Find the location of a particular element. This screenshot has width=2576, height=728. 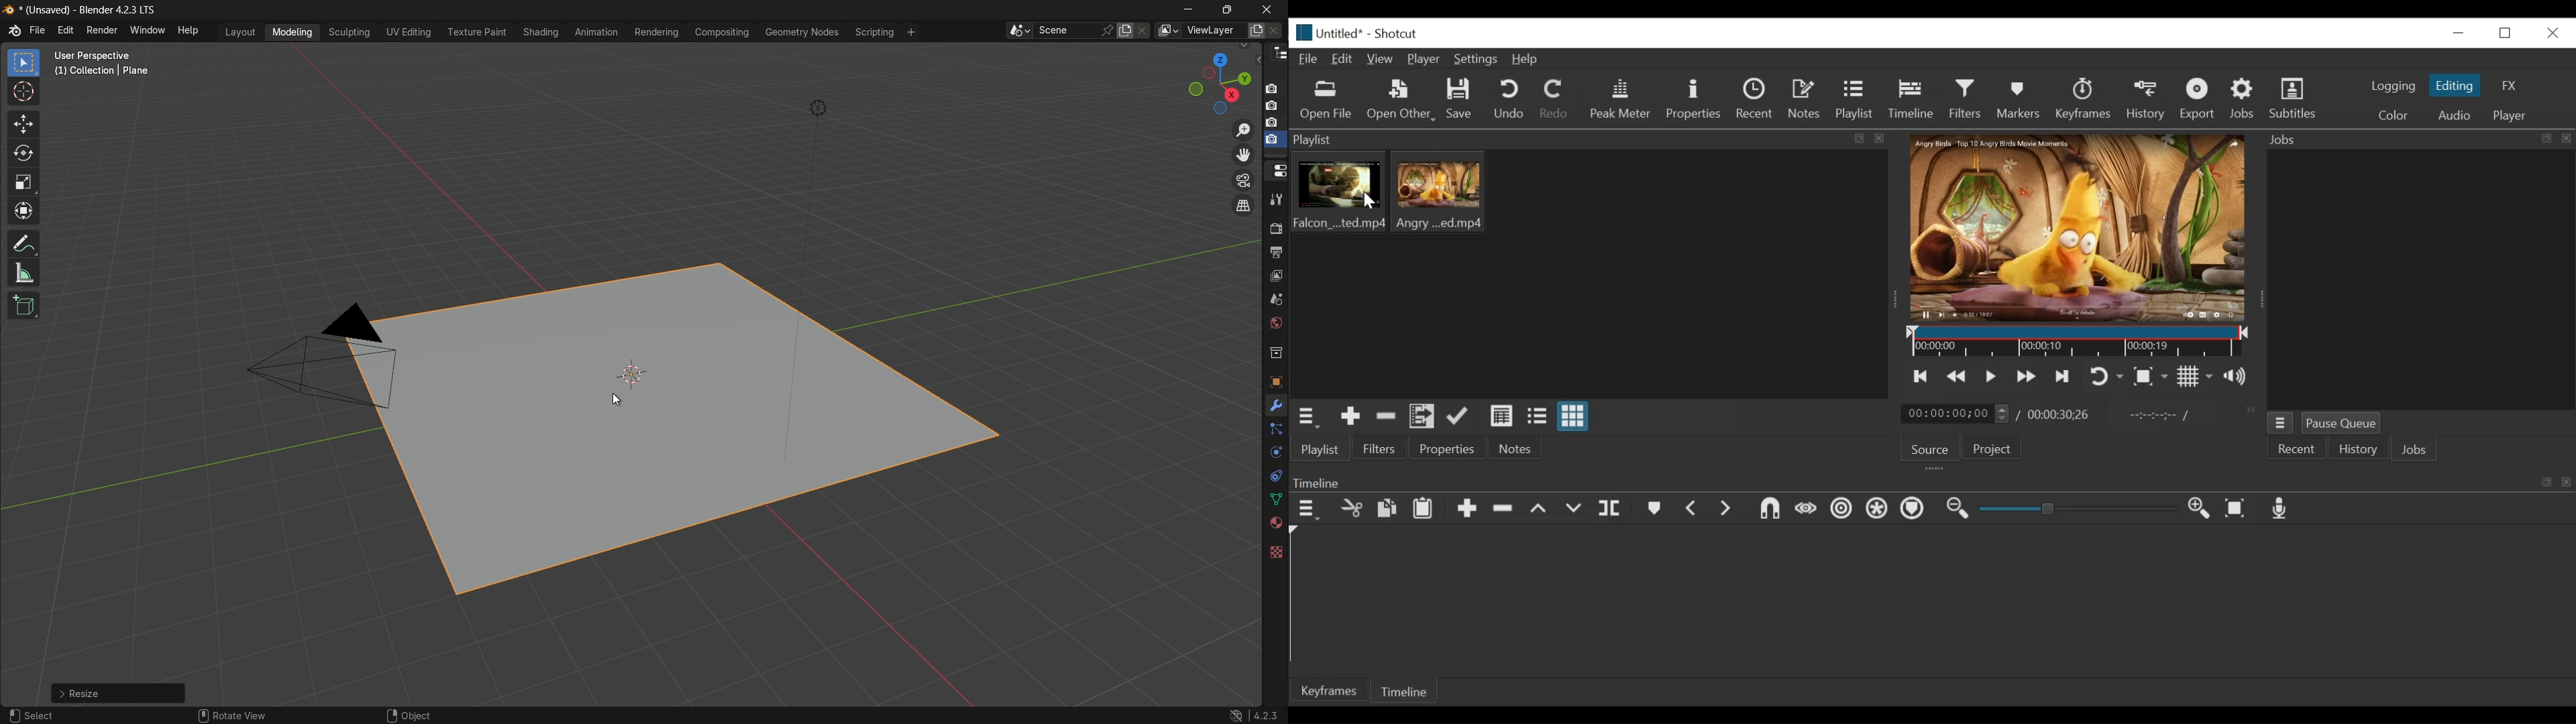

switch the current view is located at coordinates (1245, 205).